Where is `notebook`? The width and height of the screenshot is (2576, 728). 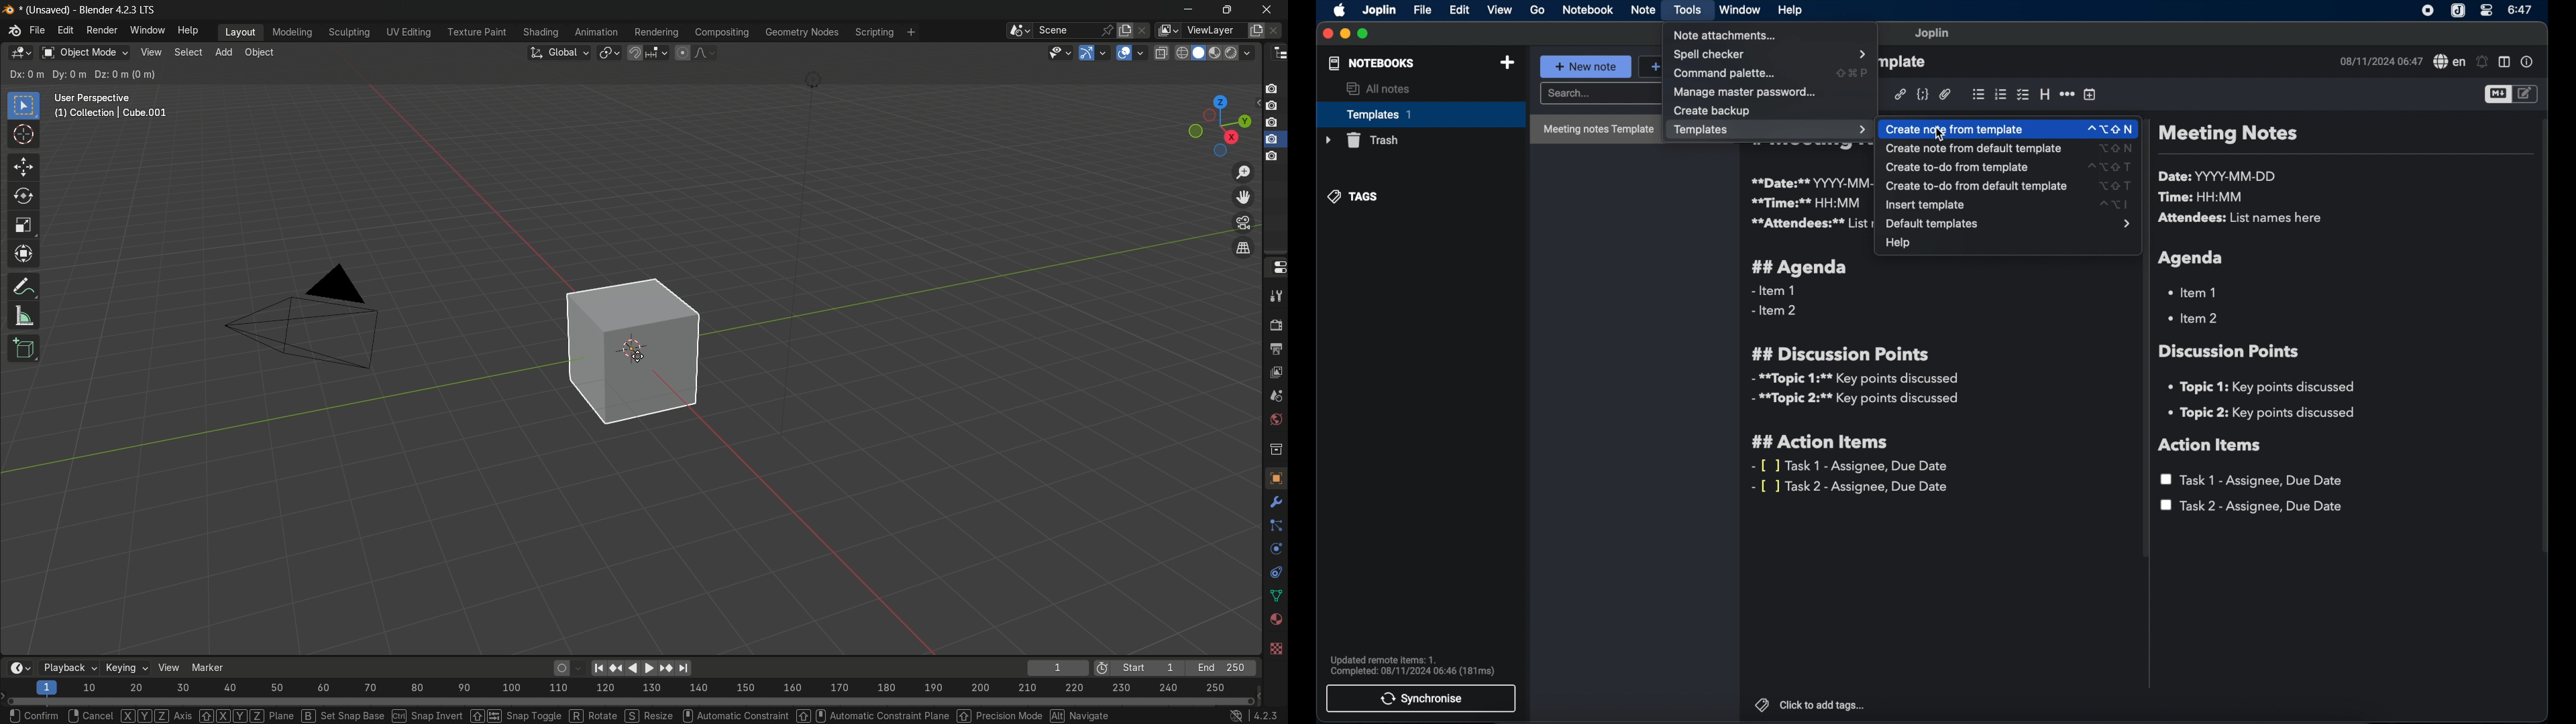
notebook is located at coordinates (1587, 11).